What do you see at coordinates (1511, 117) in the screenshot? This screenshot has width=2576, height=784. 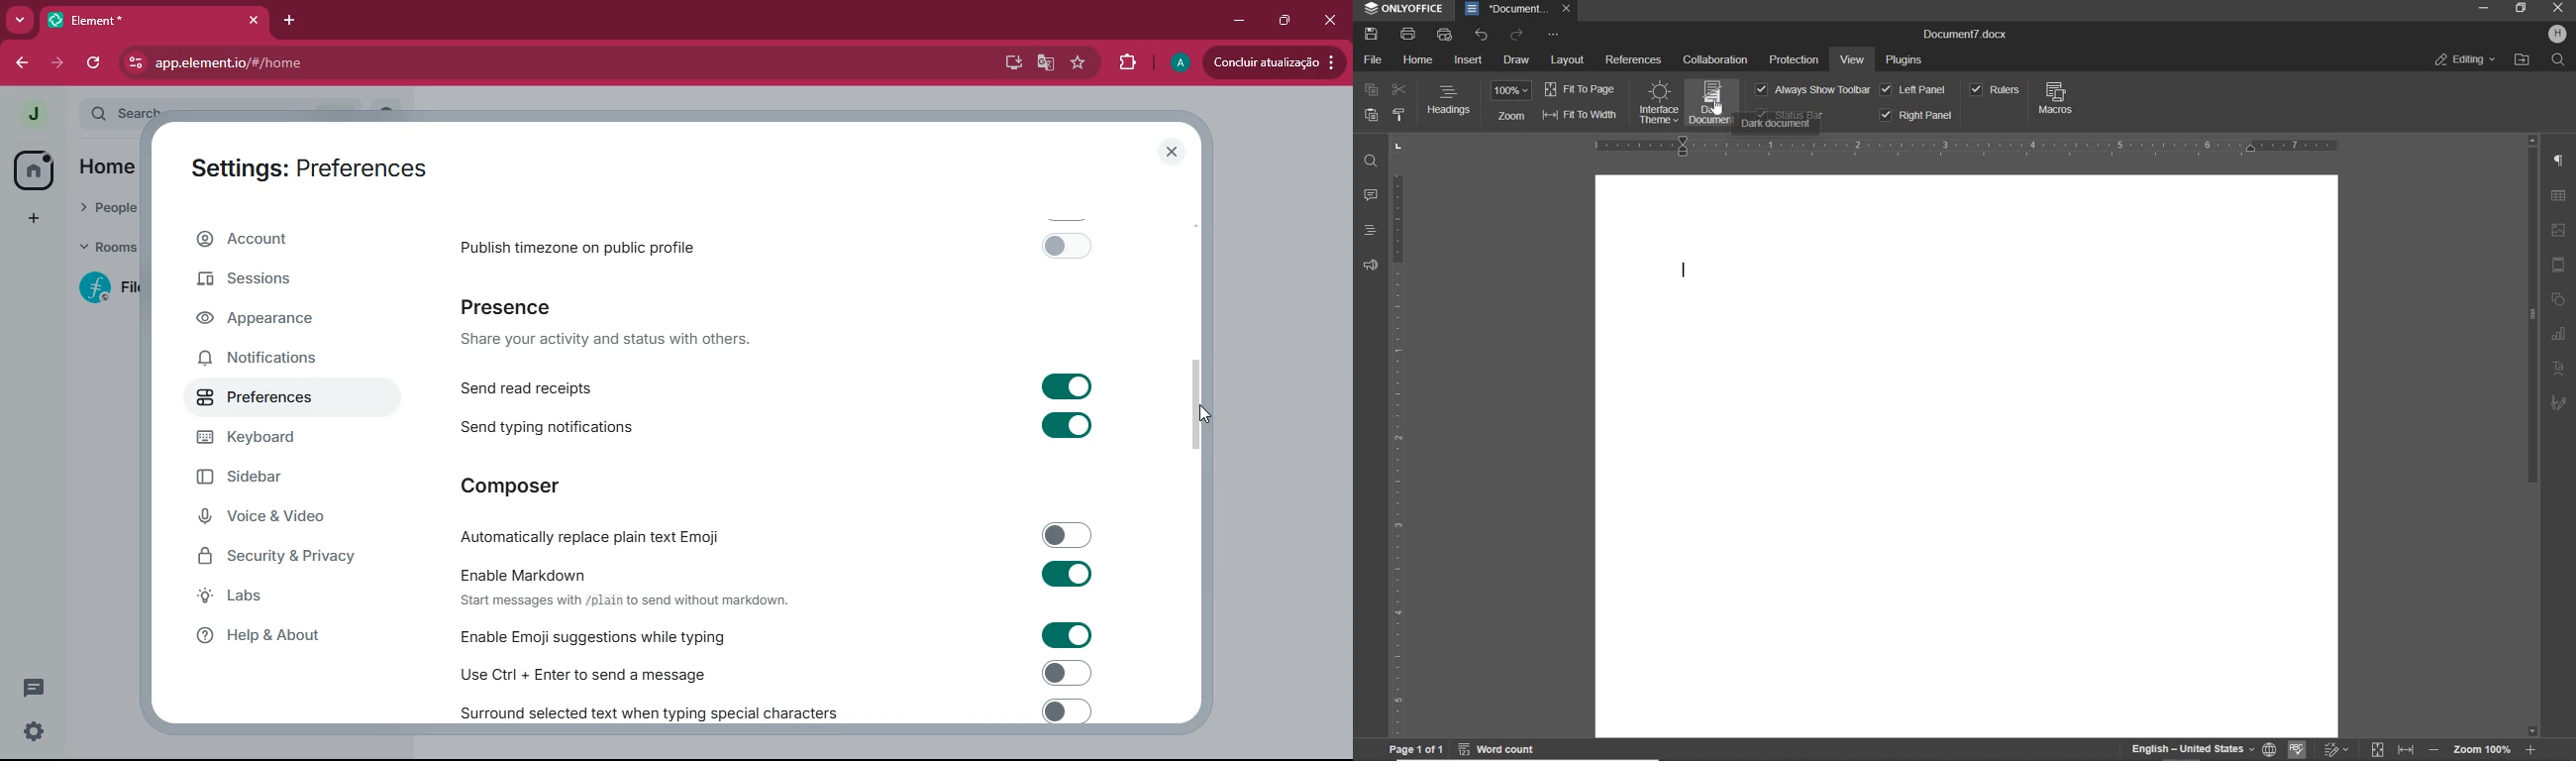 I see `ZOOM` at bounding box center [1511, 117].